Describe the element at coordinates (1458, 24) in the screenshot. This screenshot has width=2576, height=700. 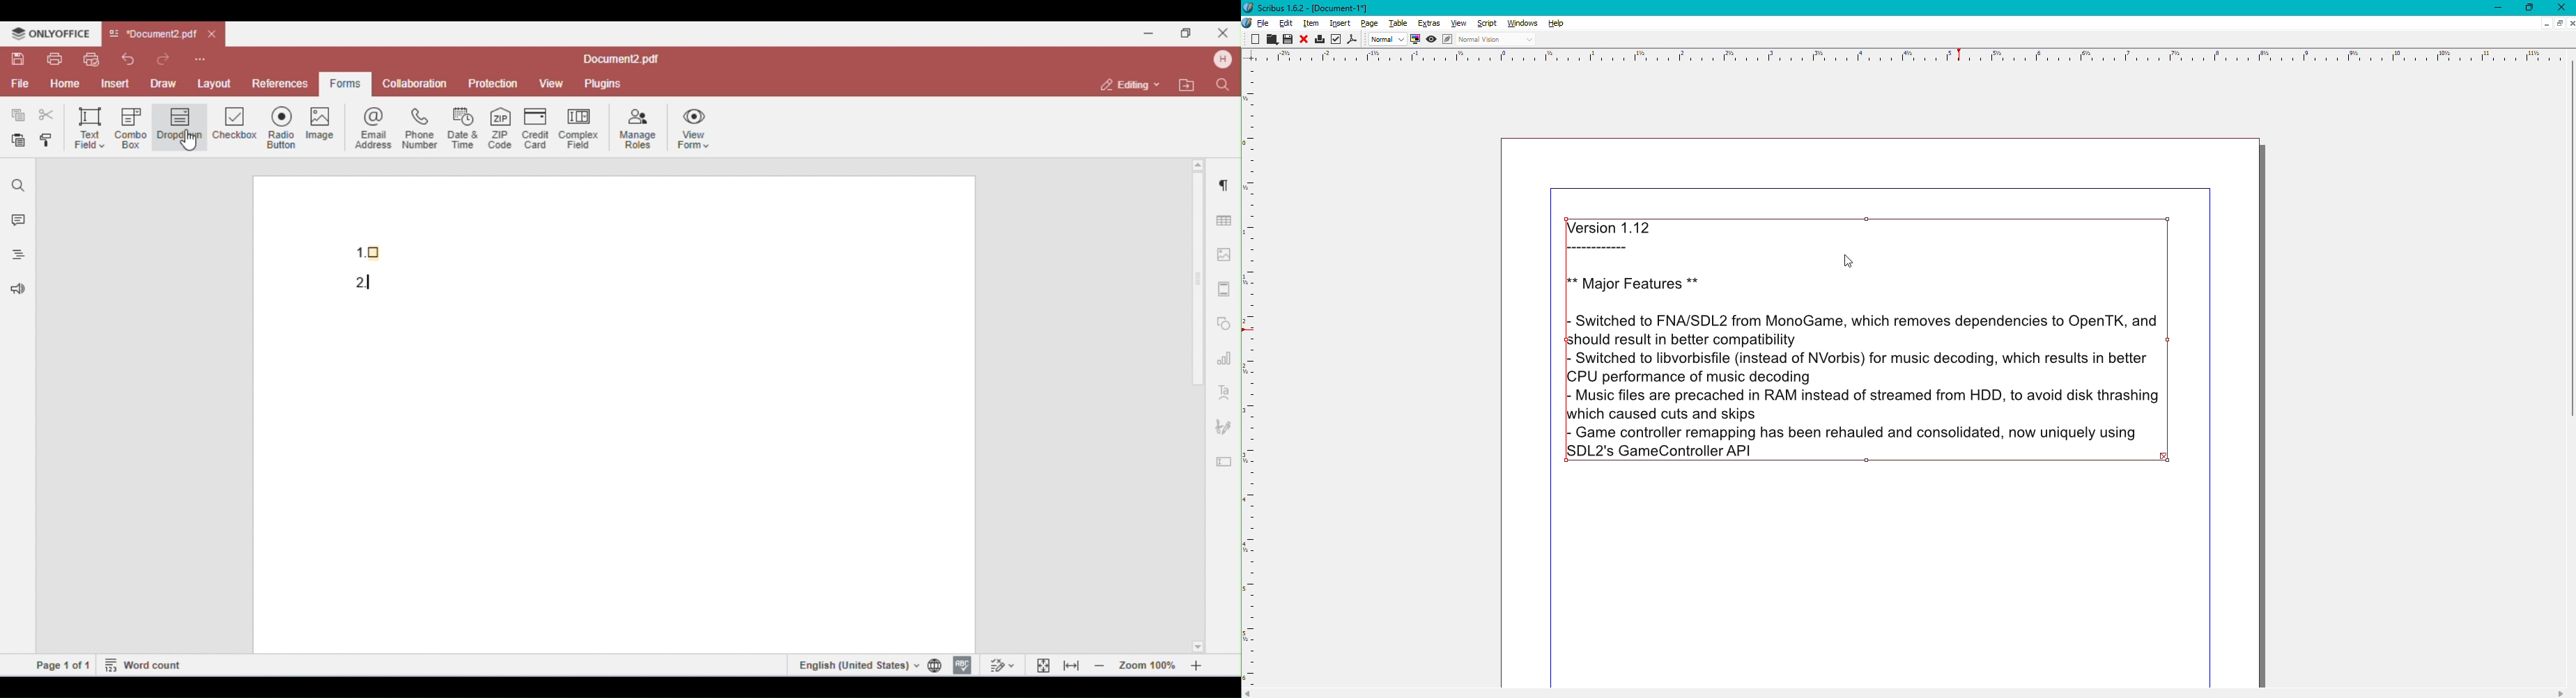
I see `View` at that location.